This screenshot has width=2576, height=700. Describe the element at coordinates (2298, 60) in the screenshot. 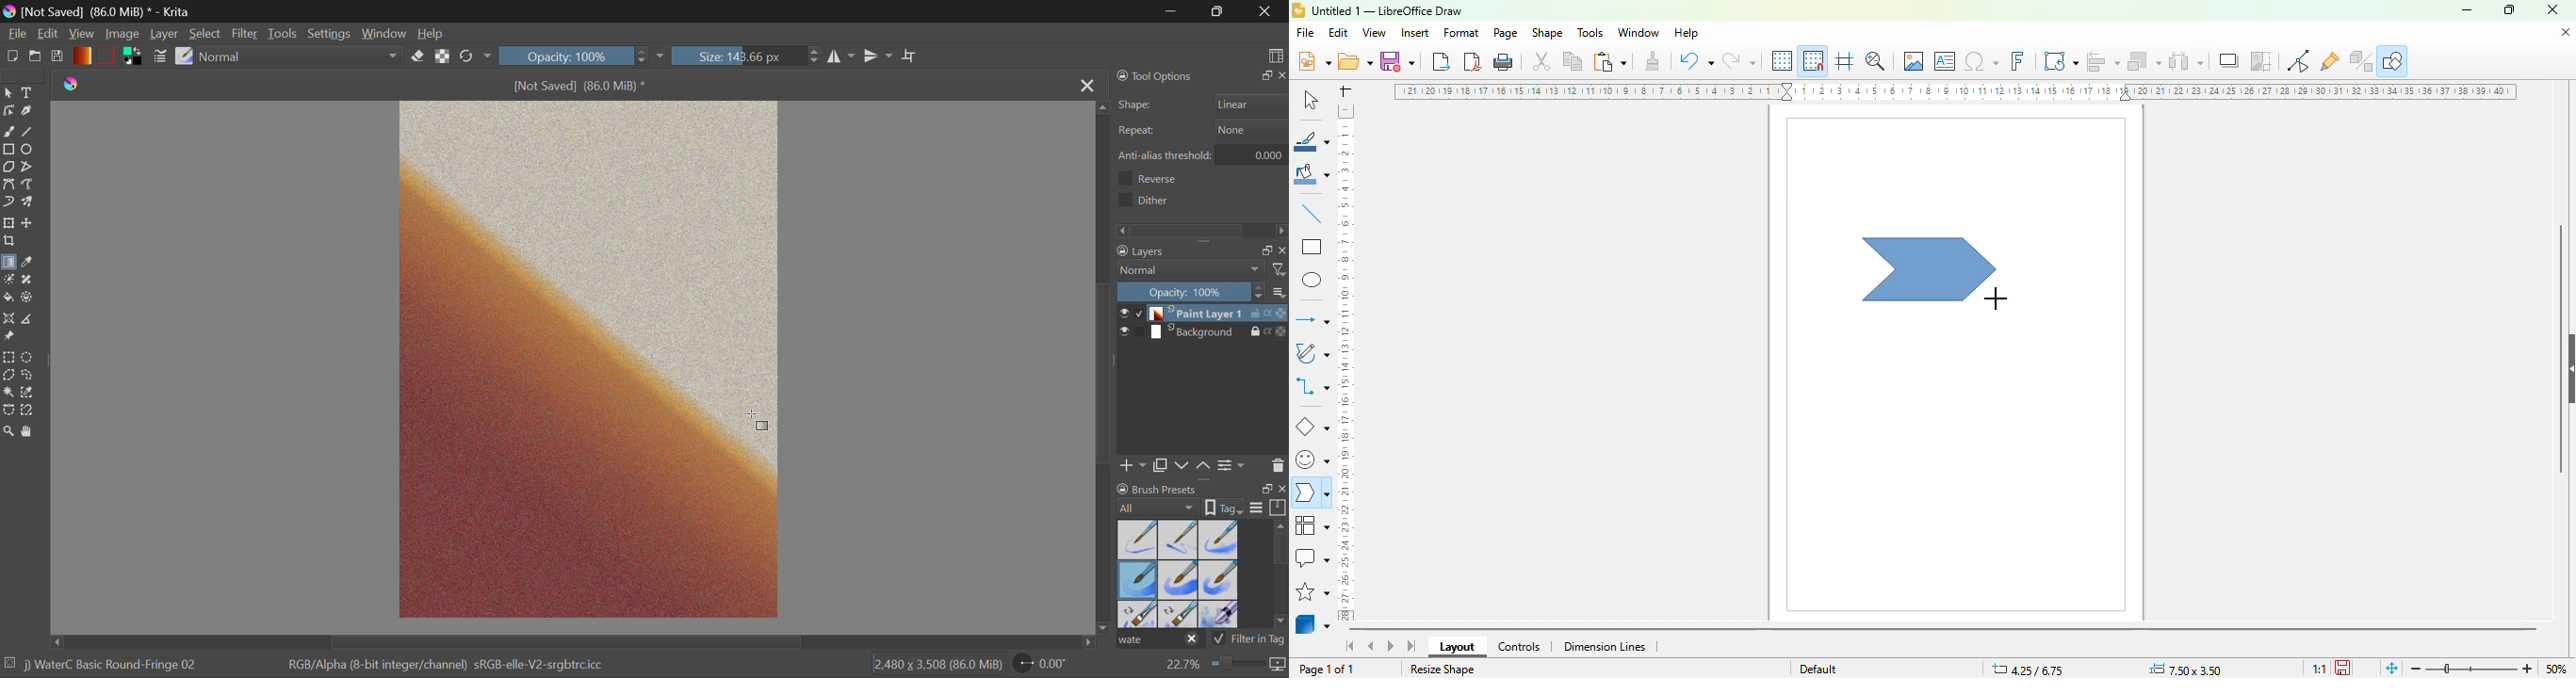

I see `toggle point edit mode` at that location.